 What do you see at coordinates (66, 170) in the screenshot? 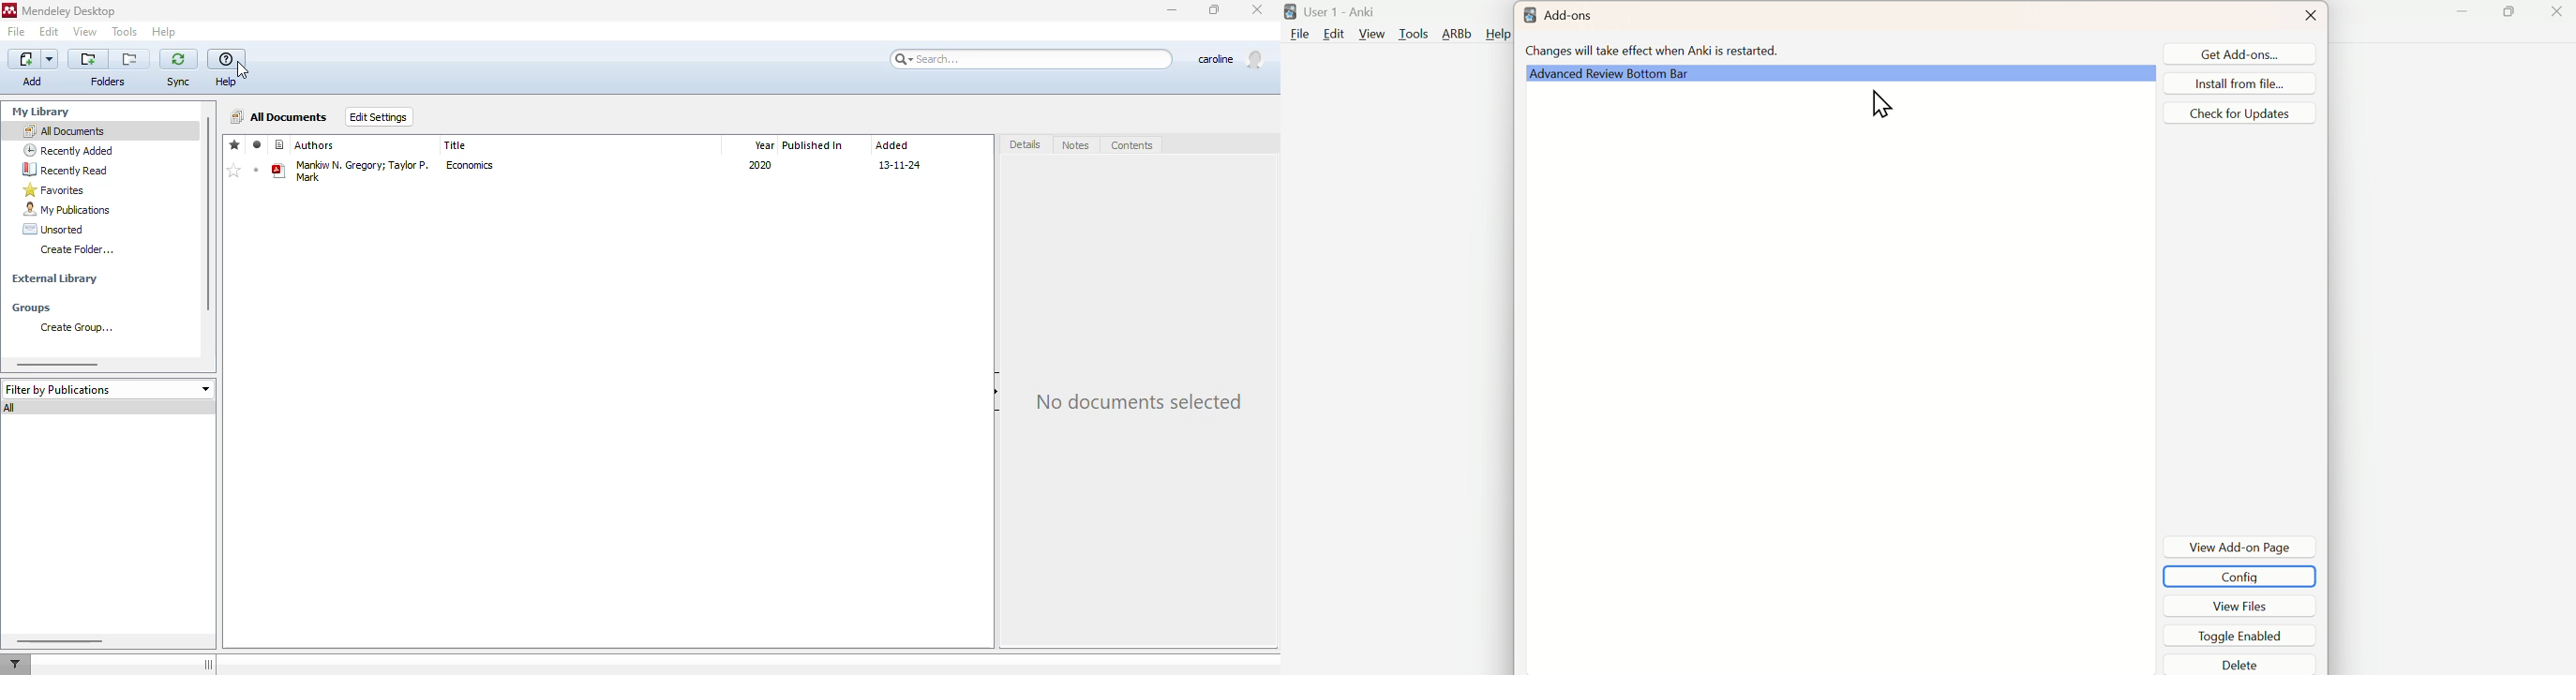
I see `recently read` at bounding box center [66, 170].